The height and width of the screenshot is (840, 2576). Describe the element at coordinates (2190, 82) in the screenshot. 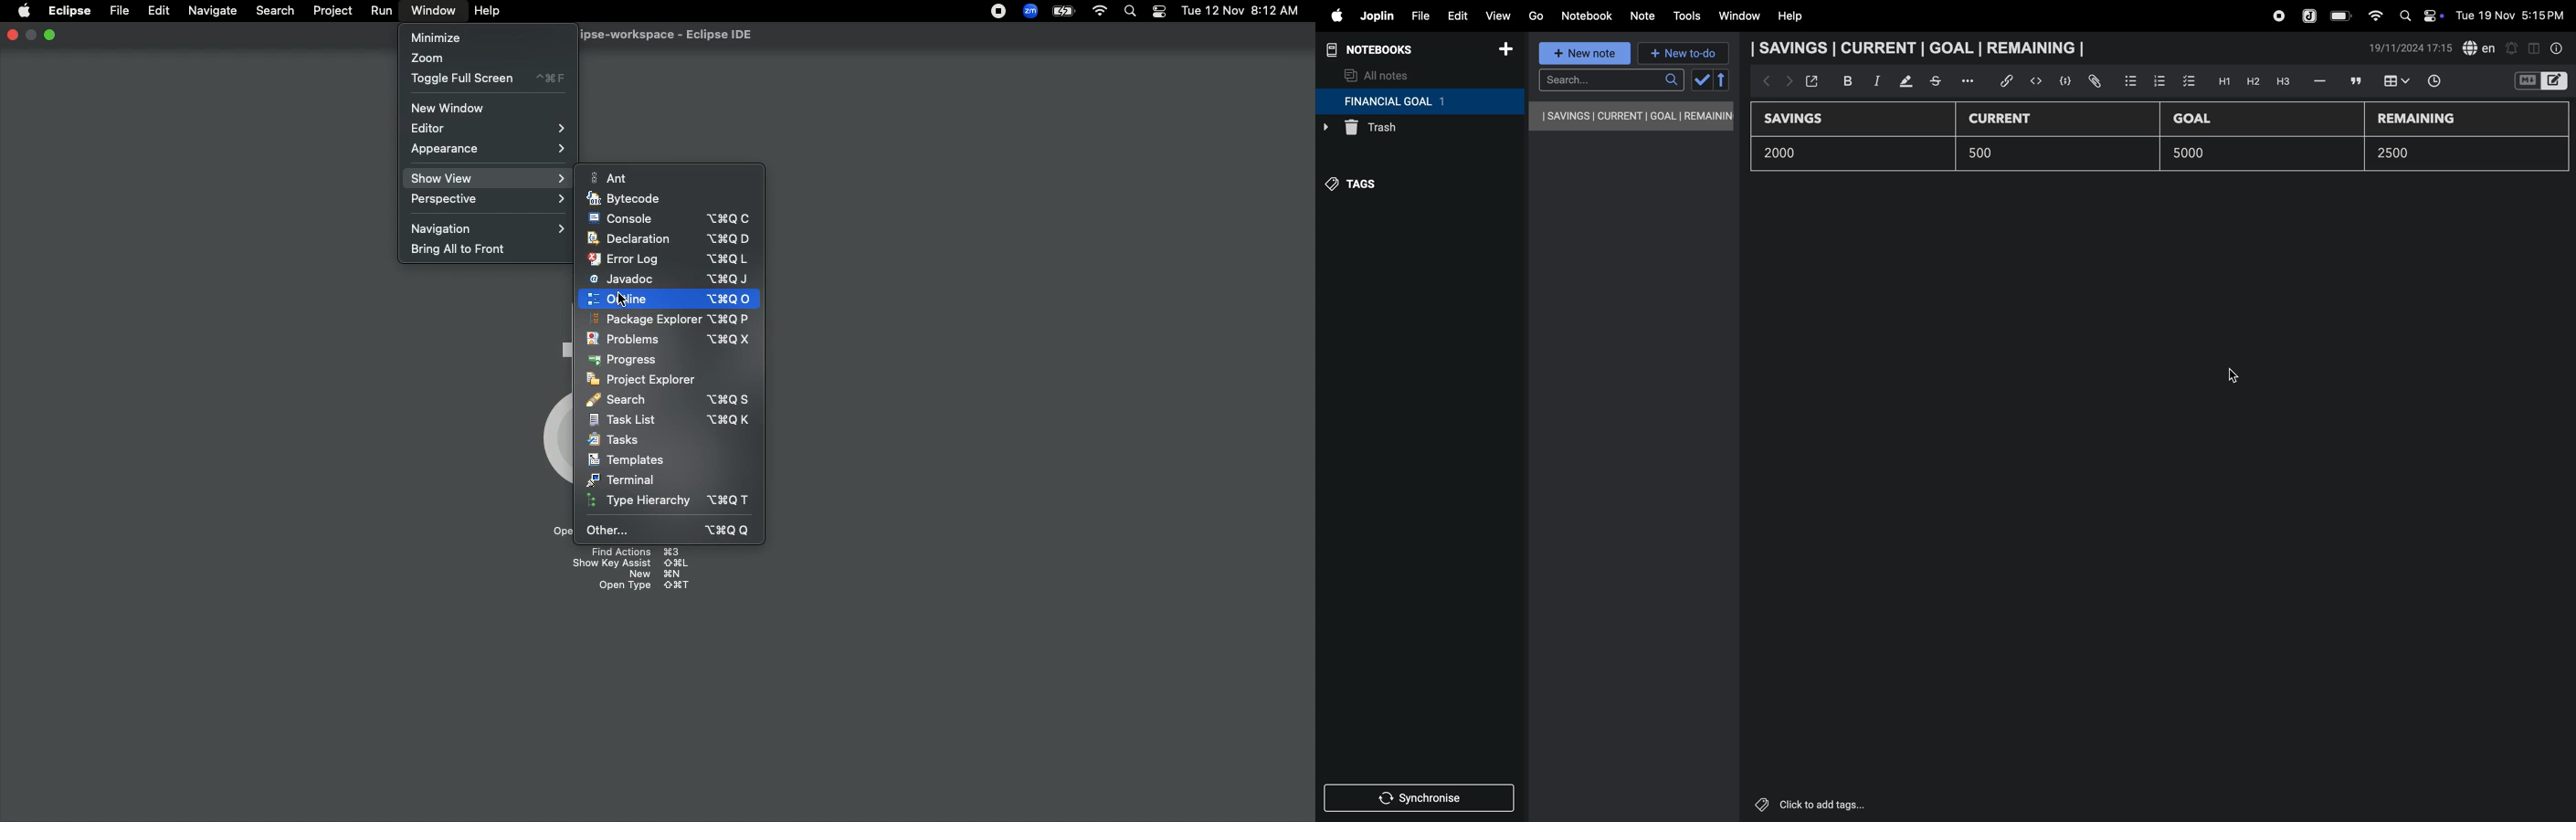

I see `check box` at that location.